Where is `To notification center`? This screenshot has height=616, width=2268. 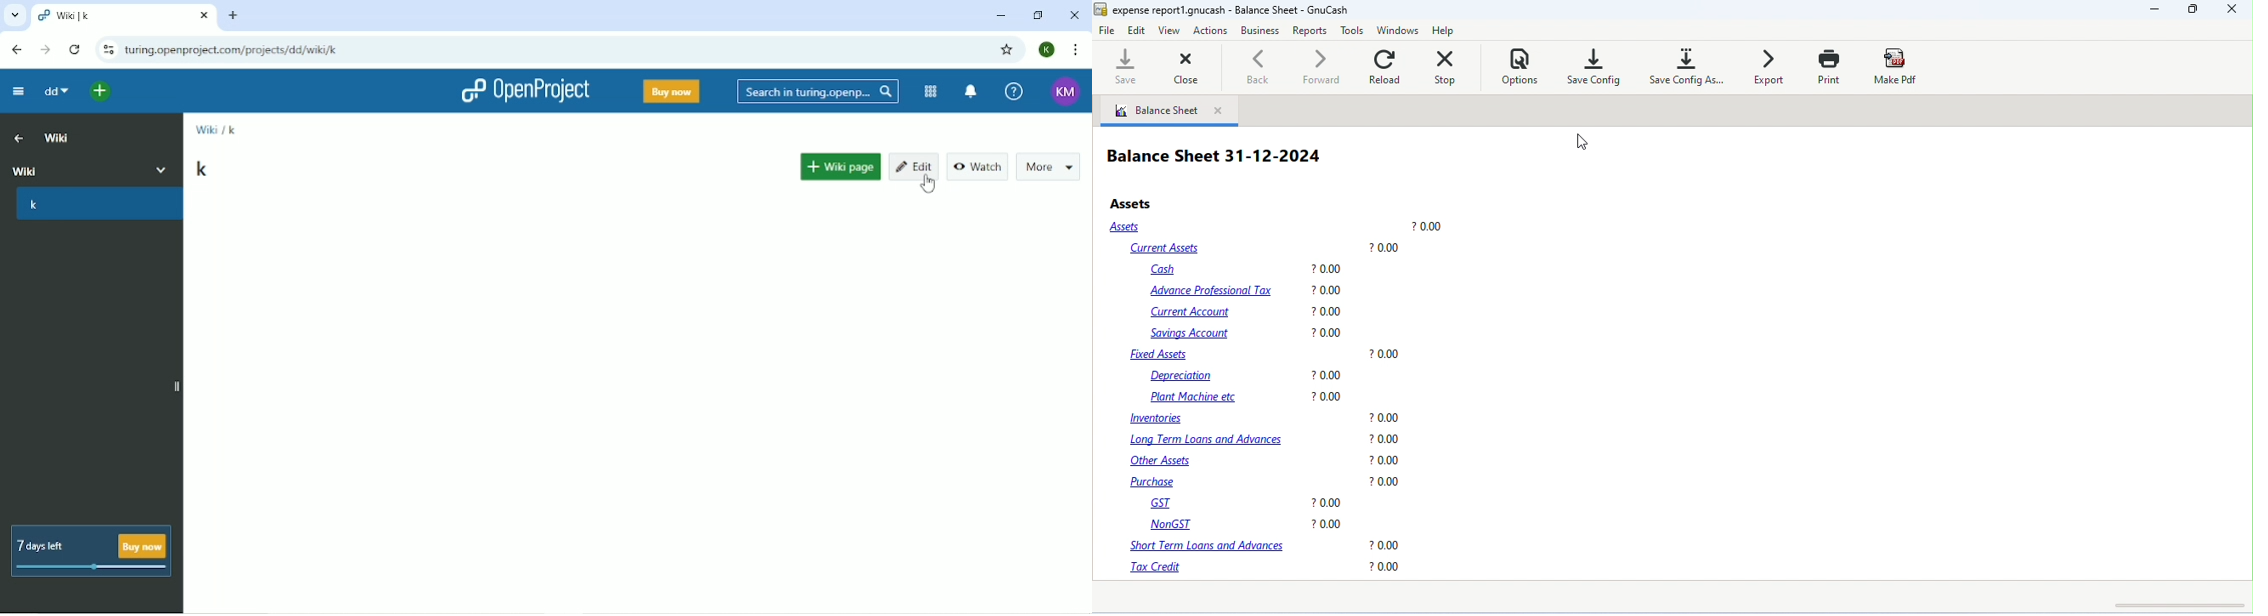 To notification center is located at coordinates (971, 91).